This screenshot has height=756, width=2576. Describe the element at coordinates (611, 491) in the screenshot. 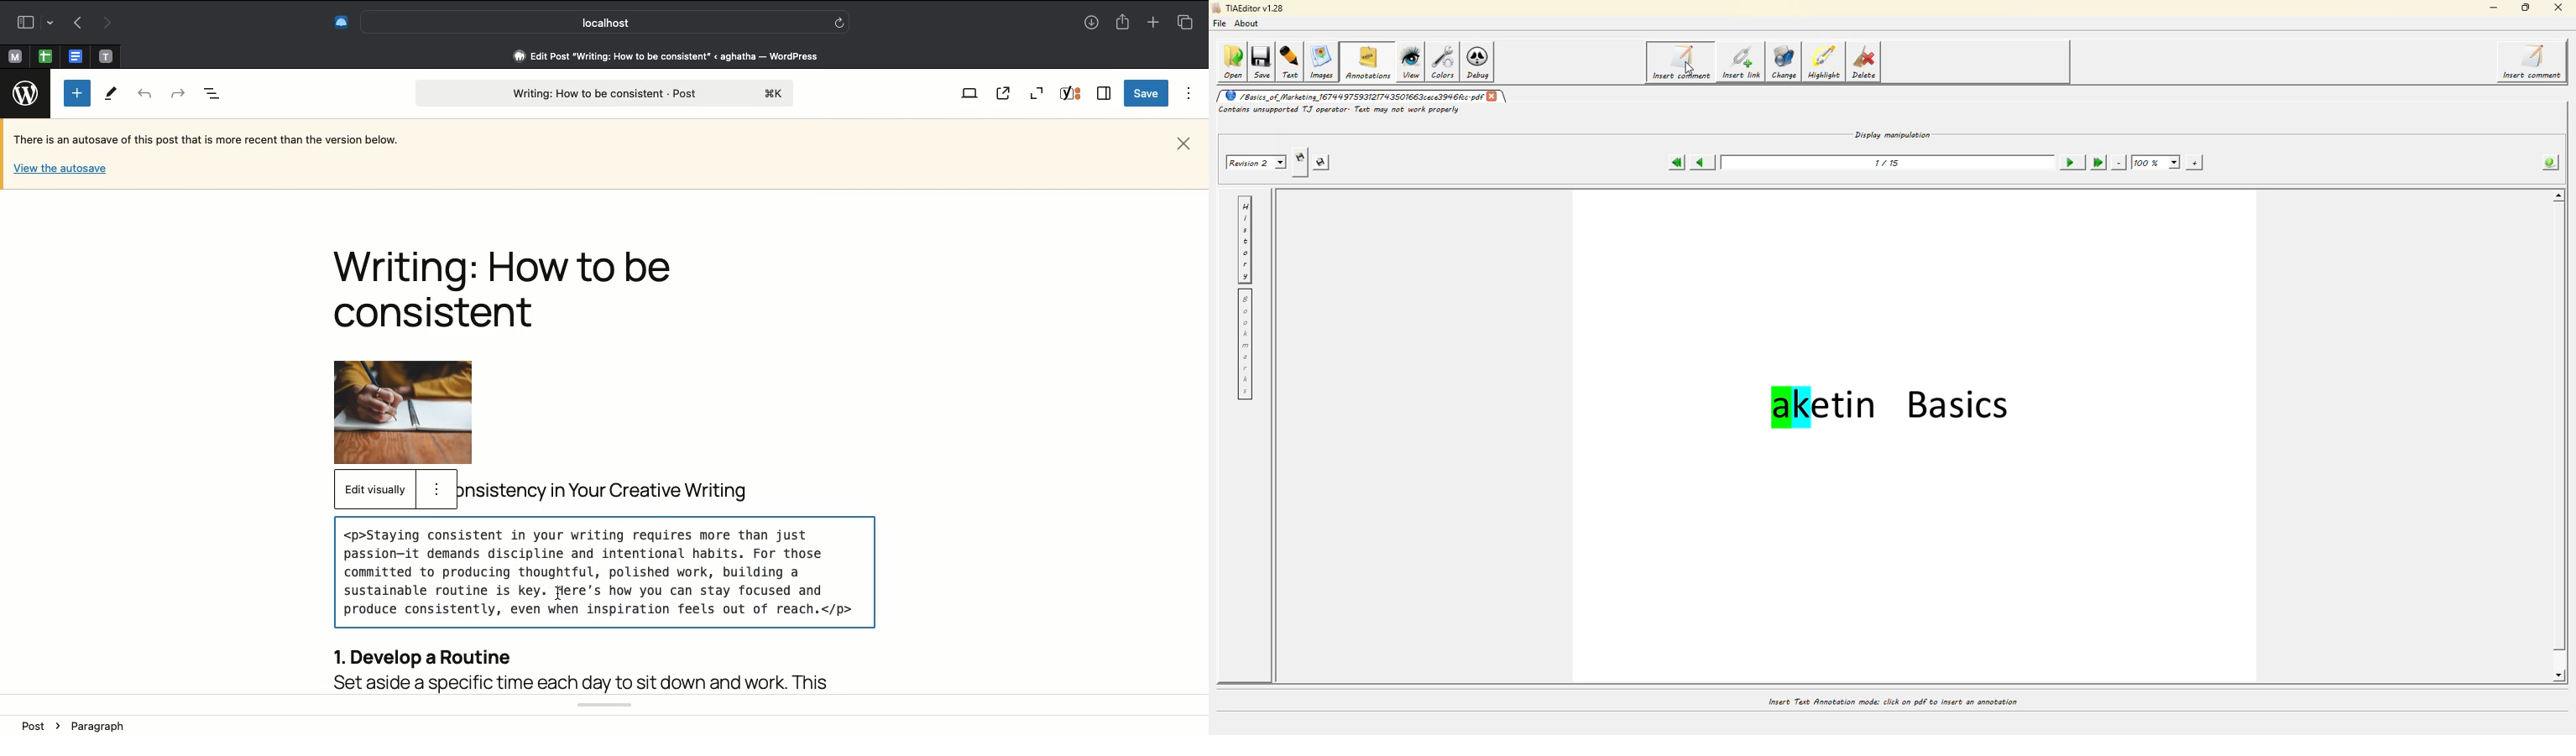

I see `title` at that location.